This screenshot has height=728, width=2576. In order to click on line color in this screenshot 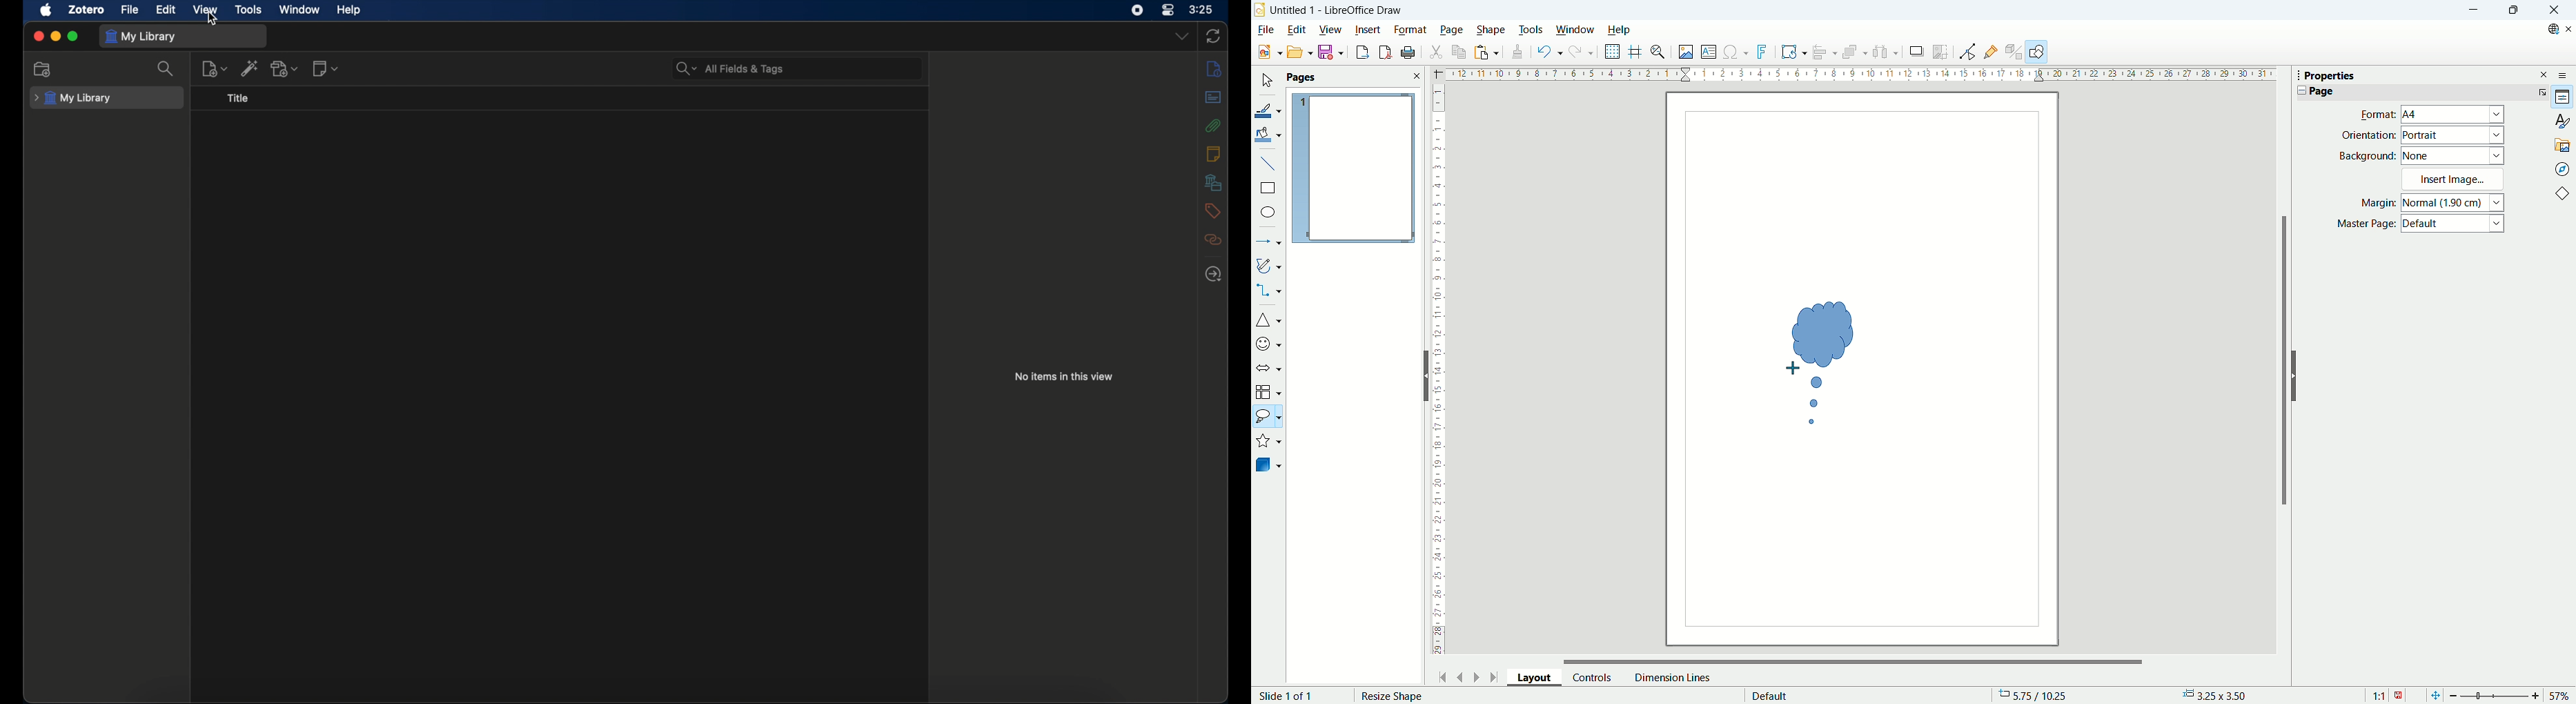, I will do `click(1268, 109)`.